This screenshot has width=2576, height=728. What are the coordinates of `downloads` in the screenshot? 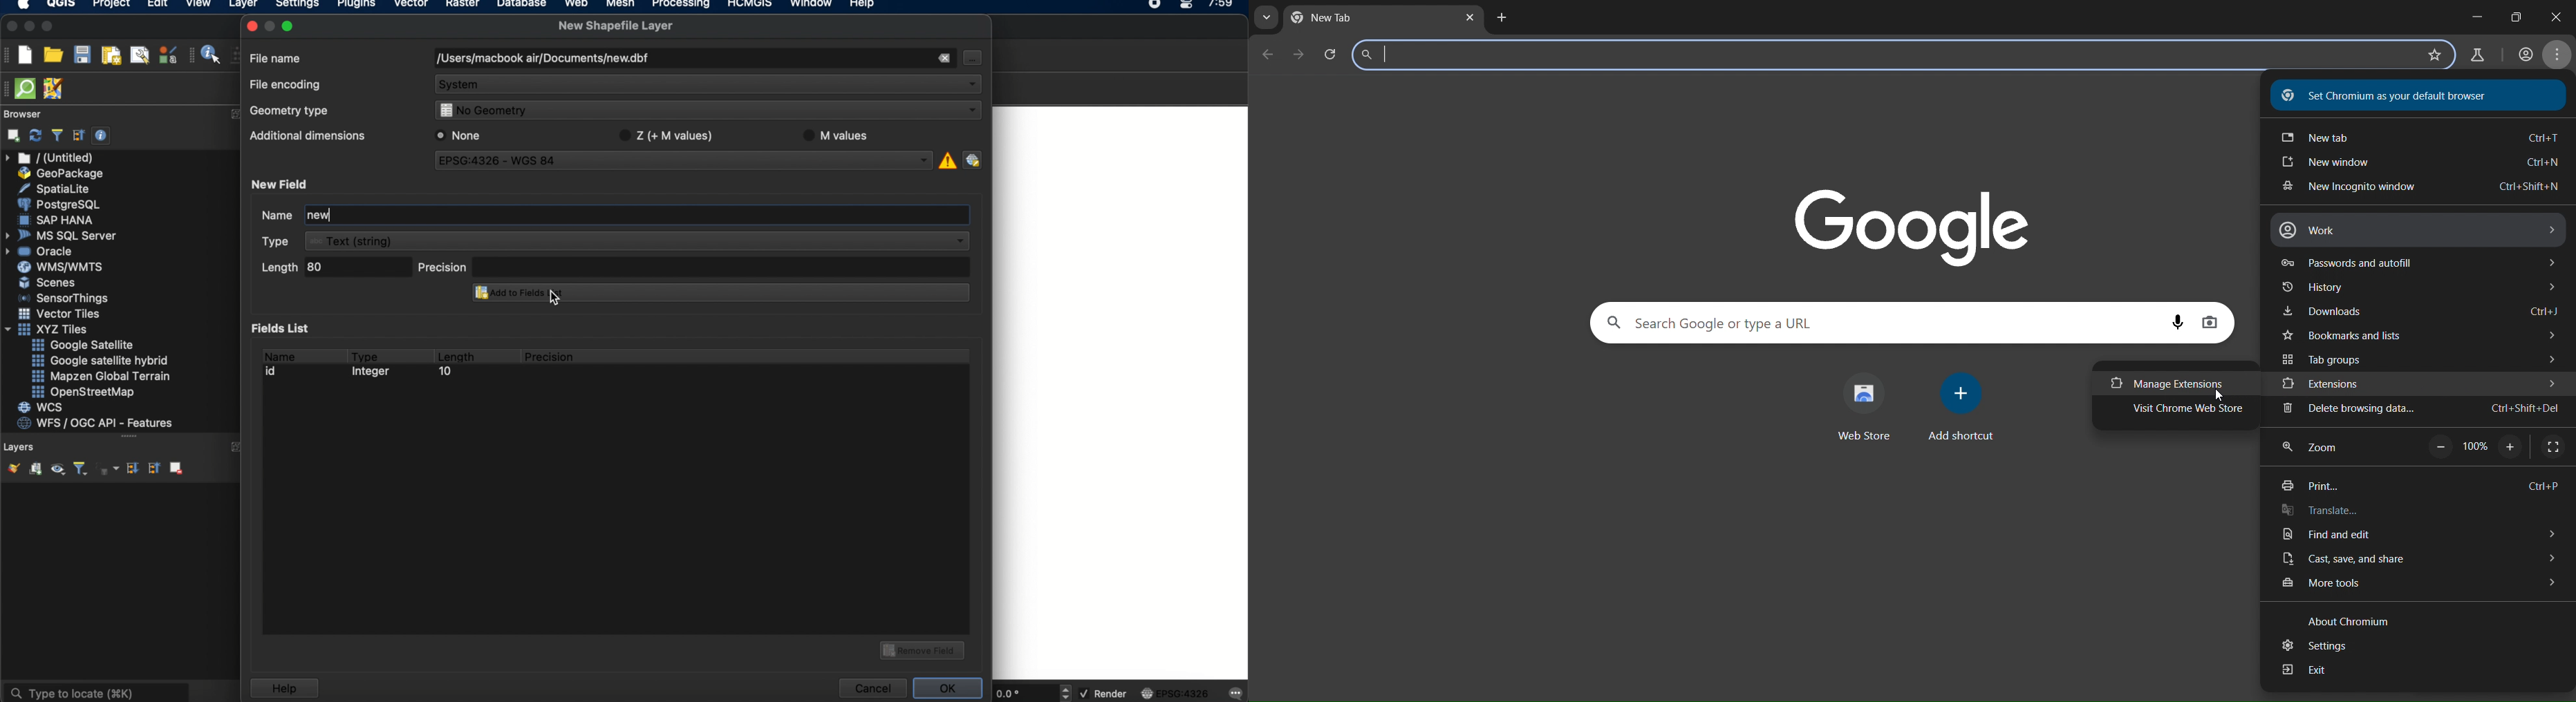 It's located at (2422, 310).